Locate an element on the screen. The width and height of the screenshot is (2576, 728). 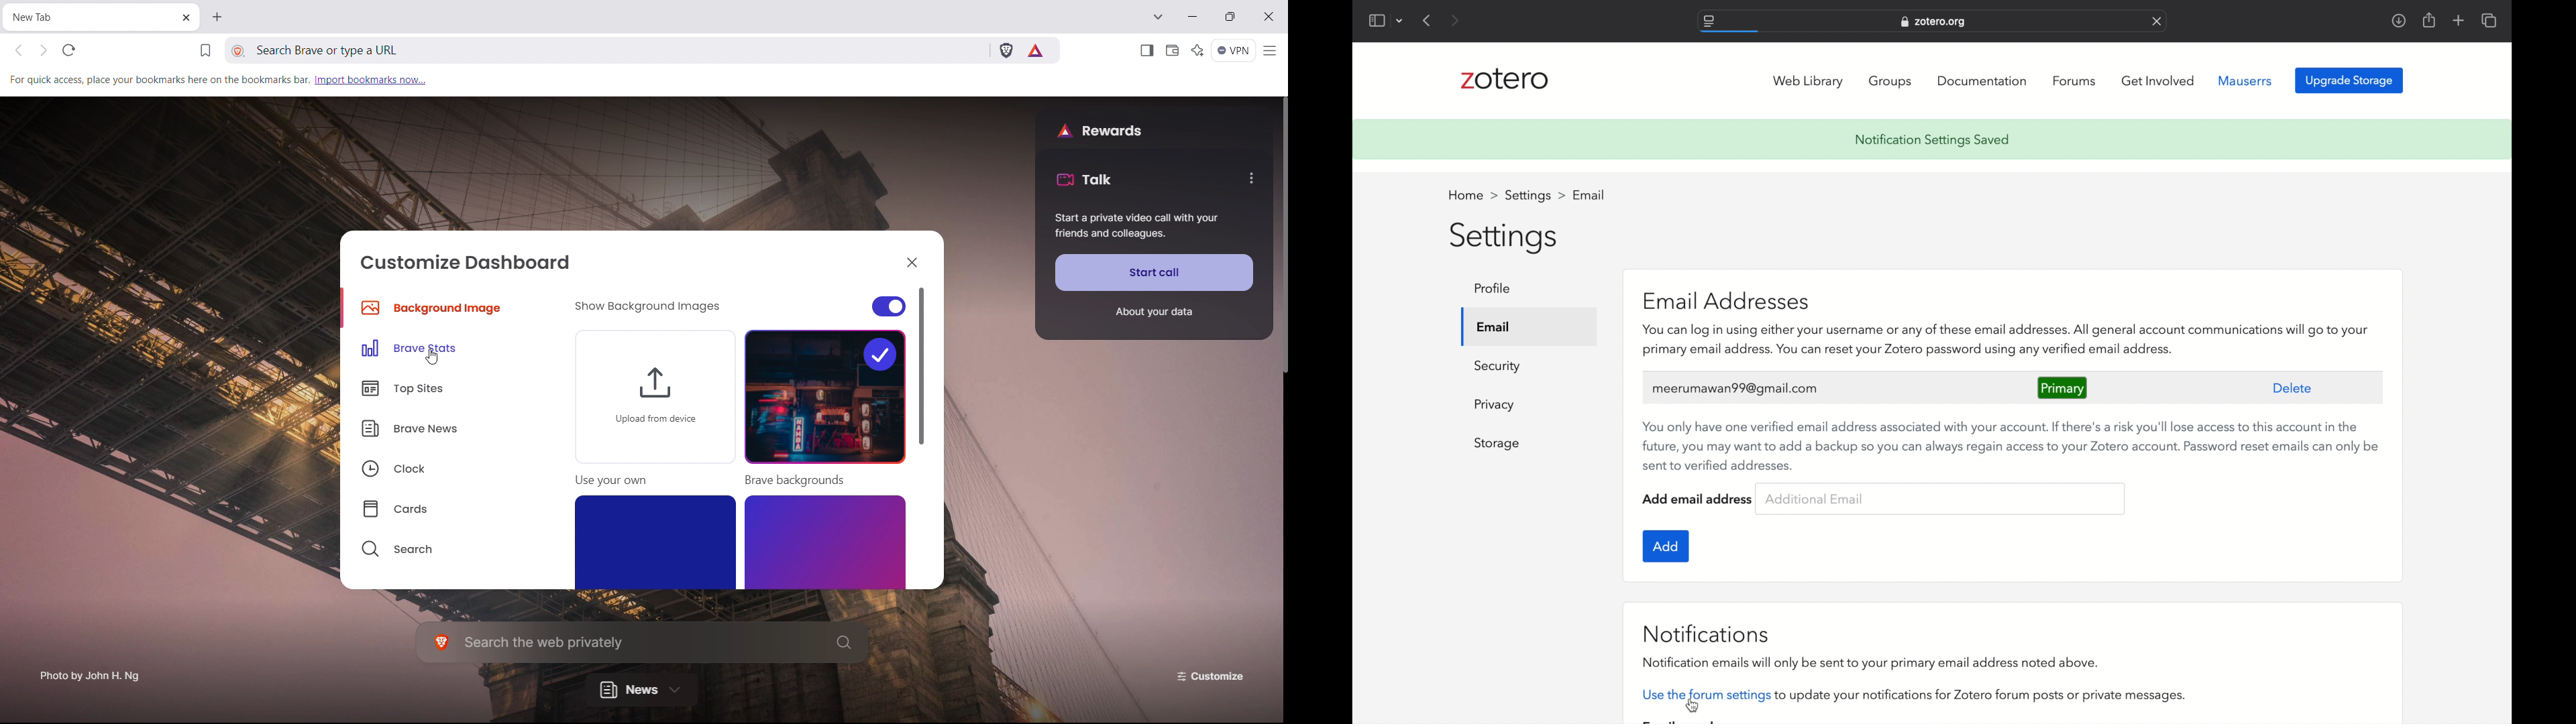
group is located at coordinates (1892, 81).